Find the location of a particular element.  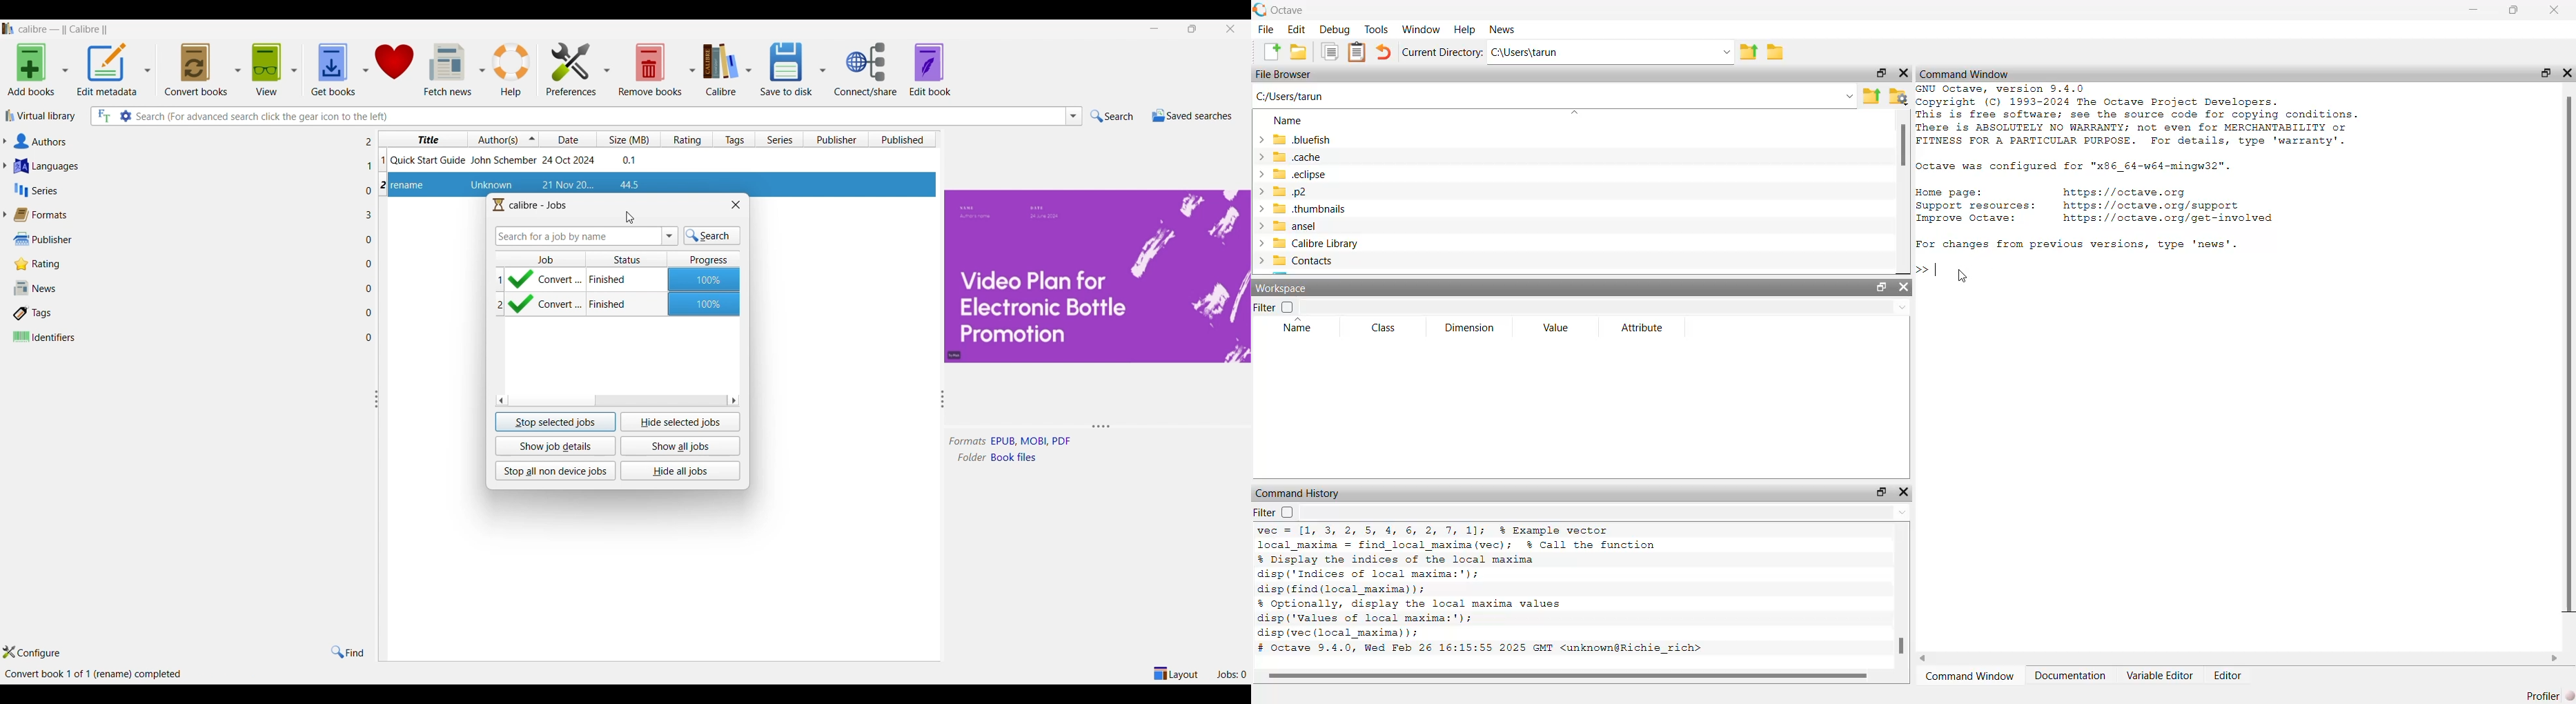

File highlighted after selection is located at coordinates (659, 183).